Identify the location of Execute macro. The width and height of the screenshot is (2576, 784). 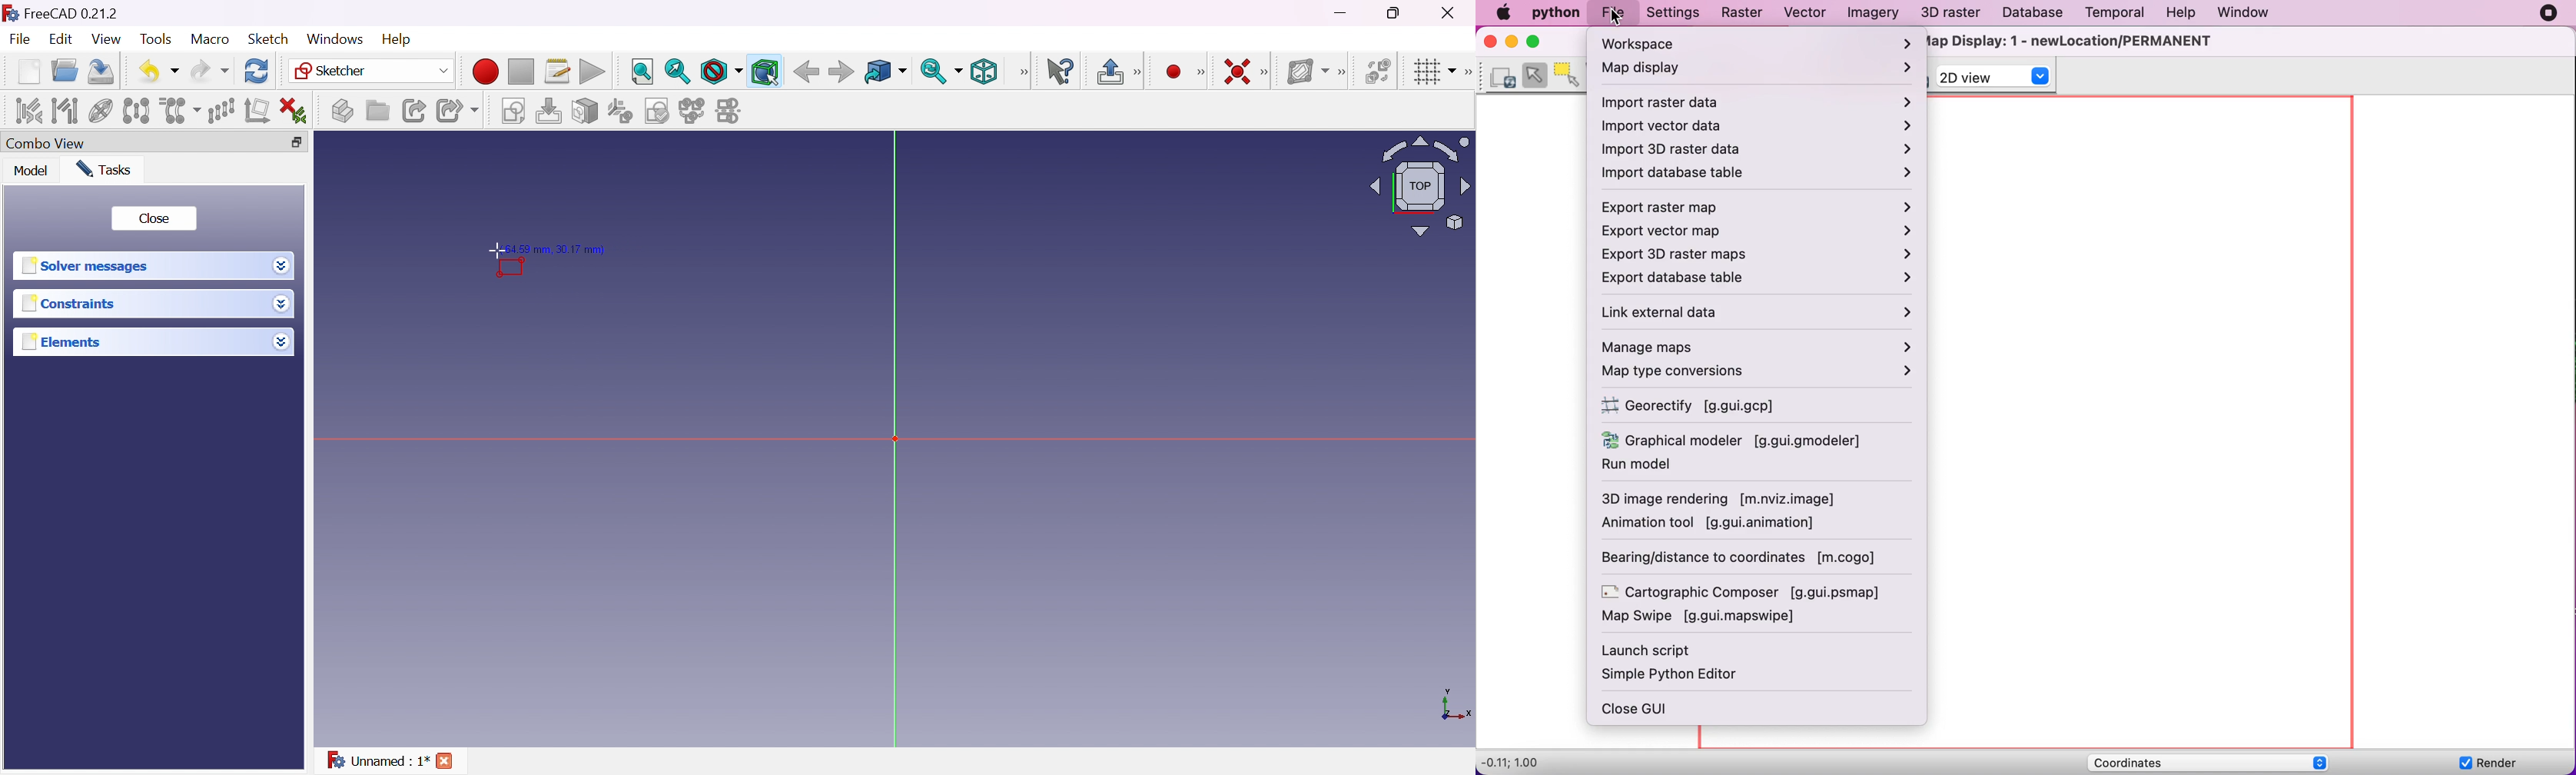
(593, 72).